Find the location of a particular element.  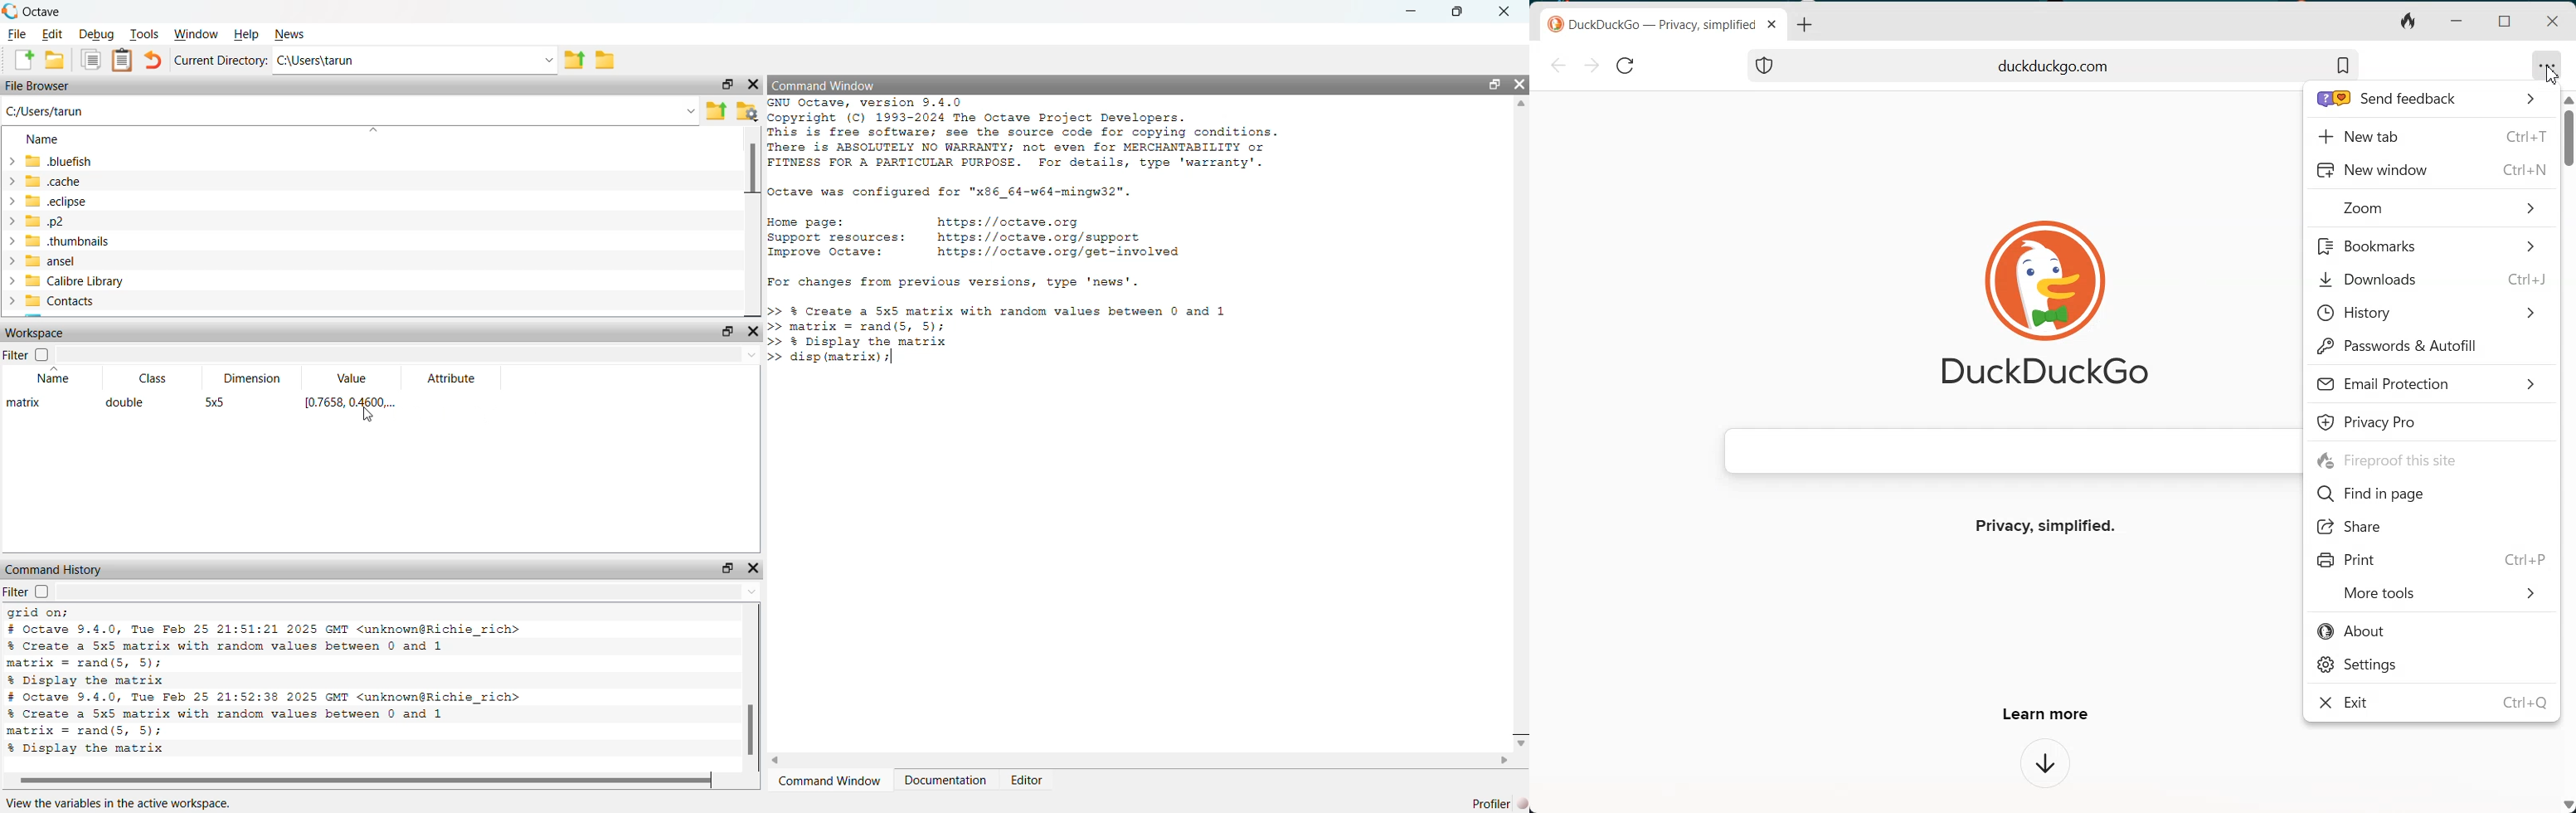

Settings is located at coordinates (2432, 666).